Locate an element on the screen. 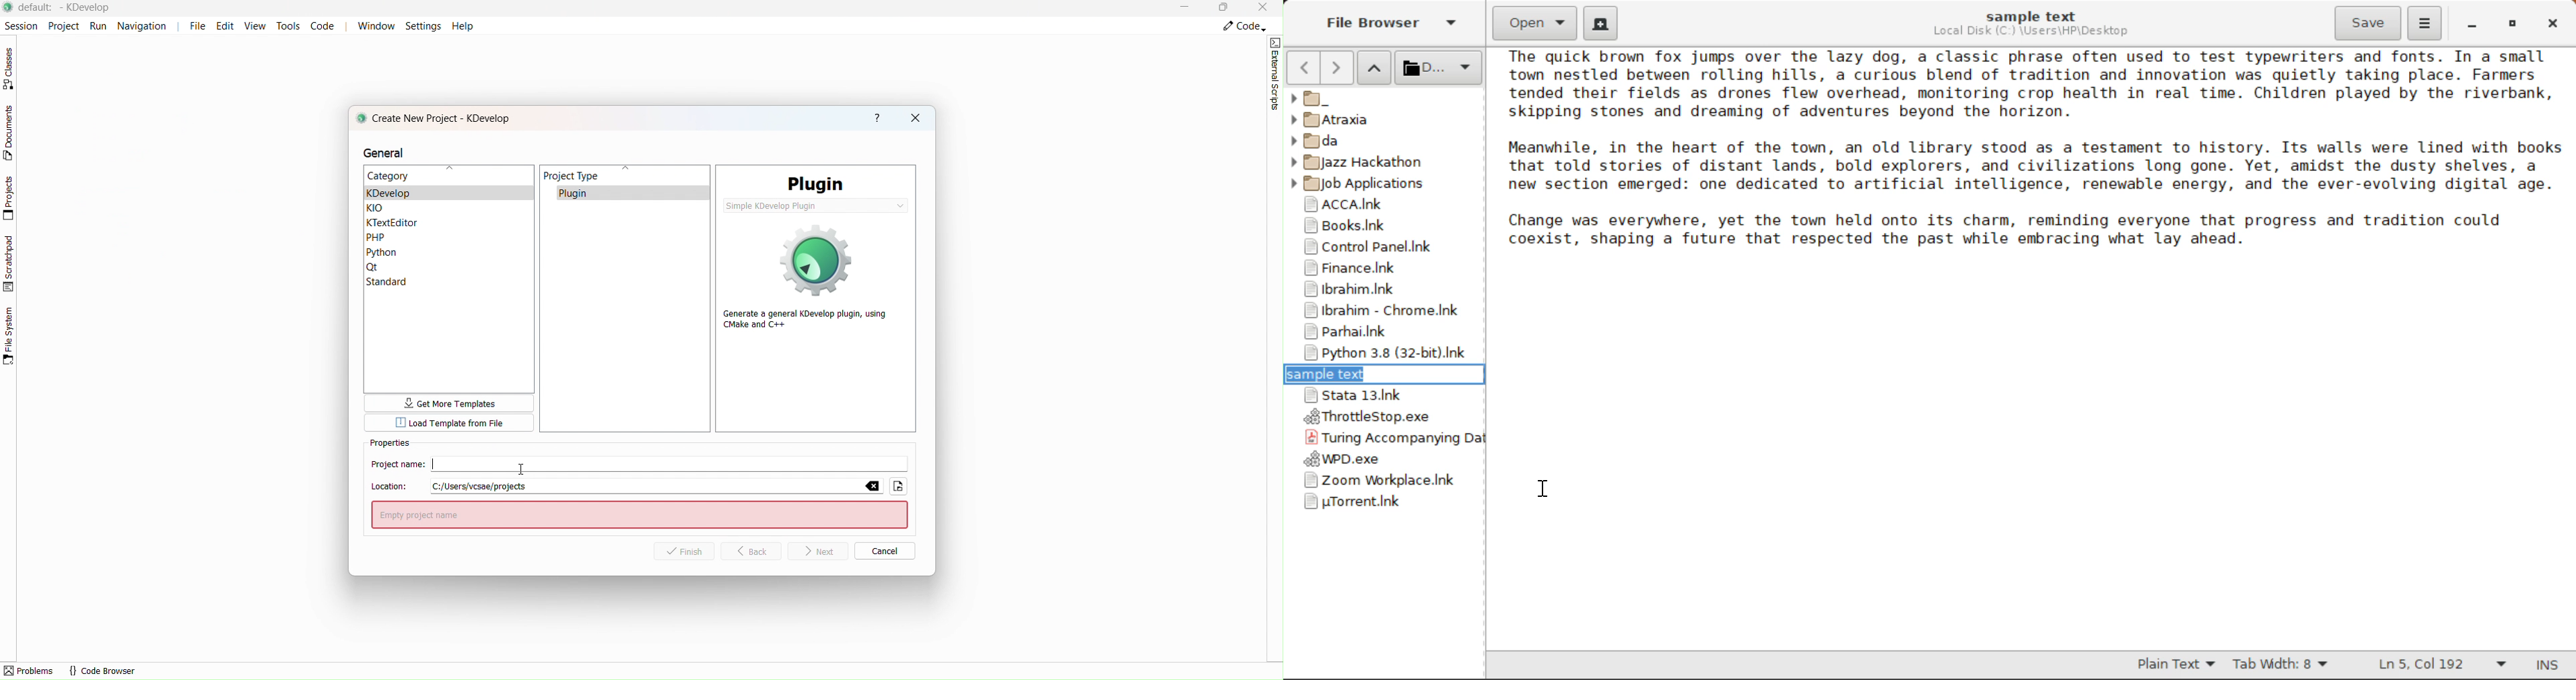  ThrottleStop Application is located at coordinates (1380, 417).